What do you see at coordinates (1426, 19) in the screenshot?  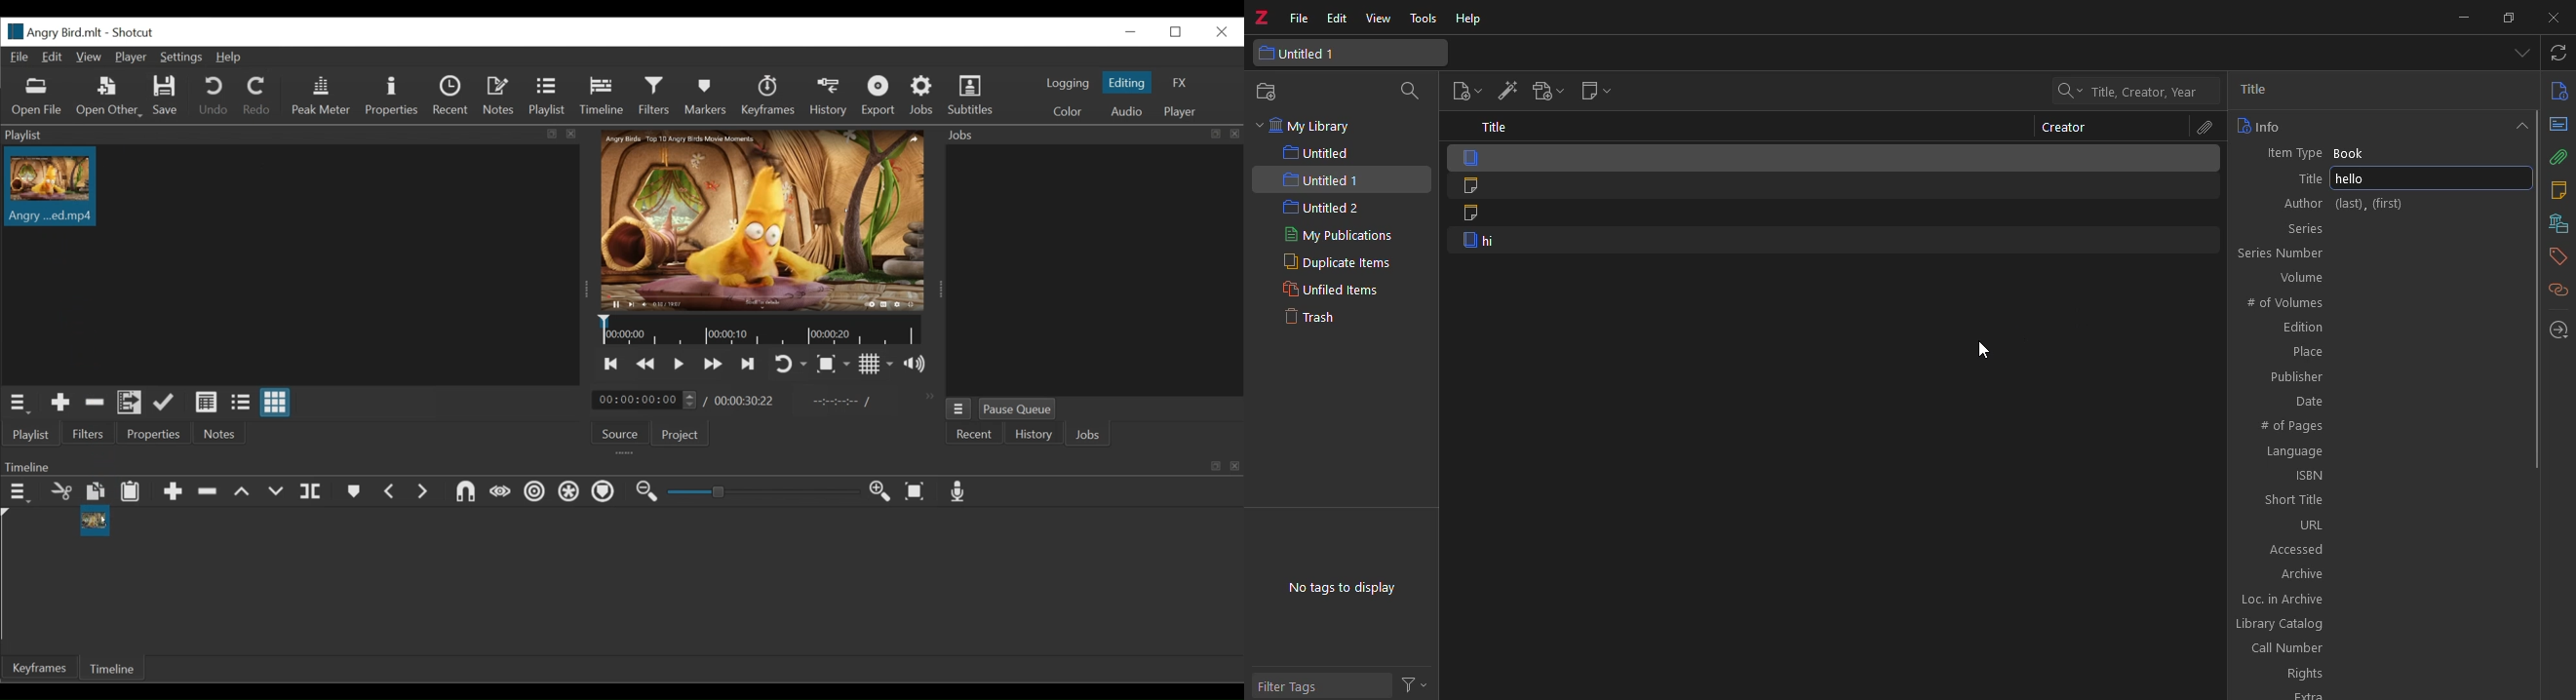 I see `tools` at bounding box center [1426, 19].